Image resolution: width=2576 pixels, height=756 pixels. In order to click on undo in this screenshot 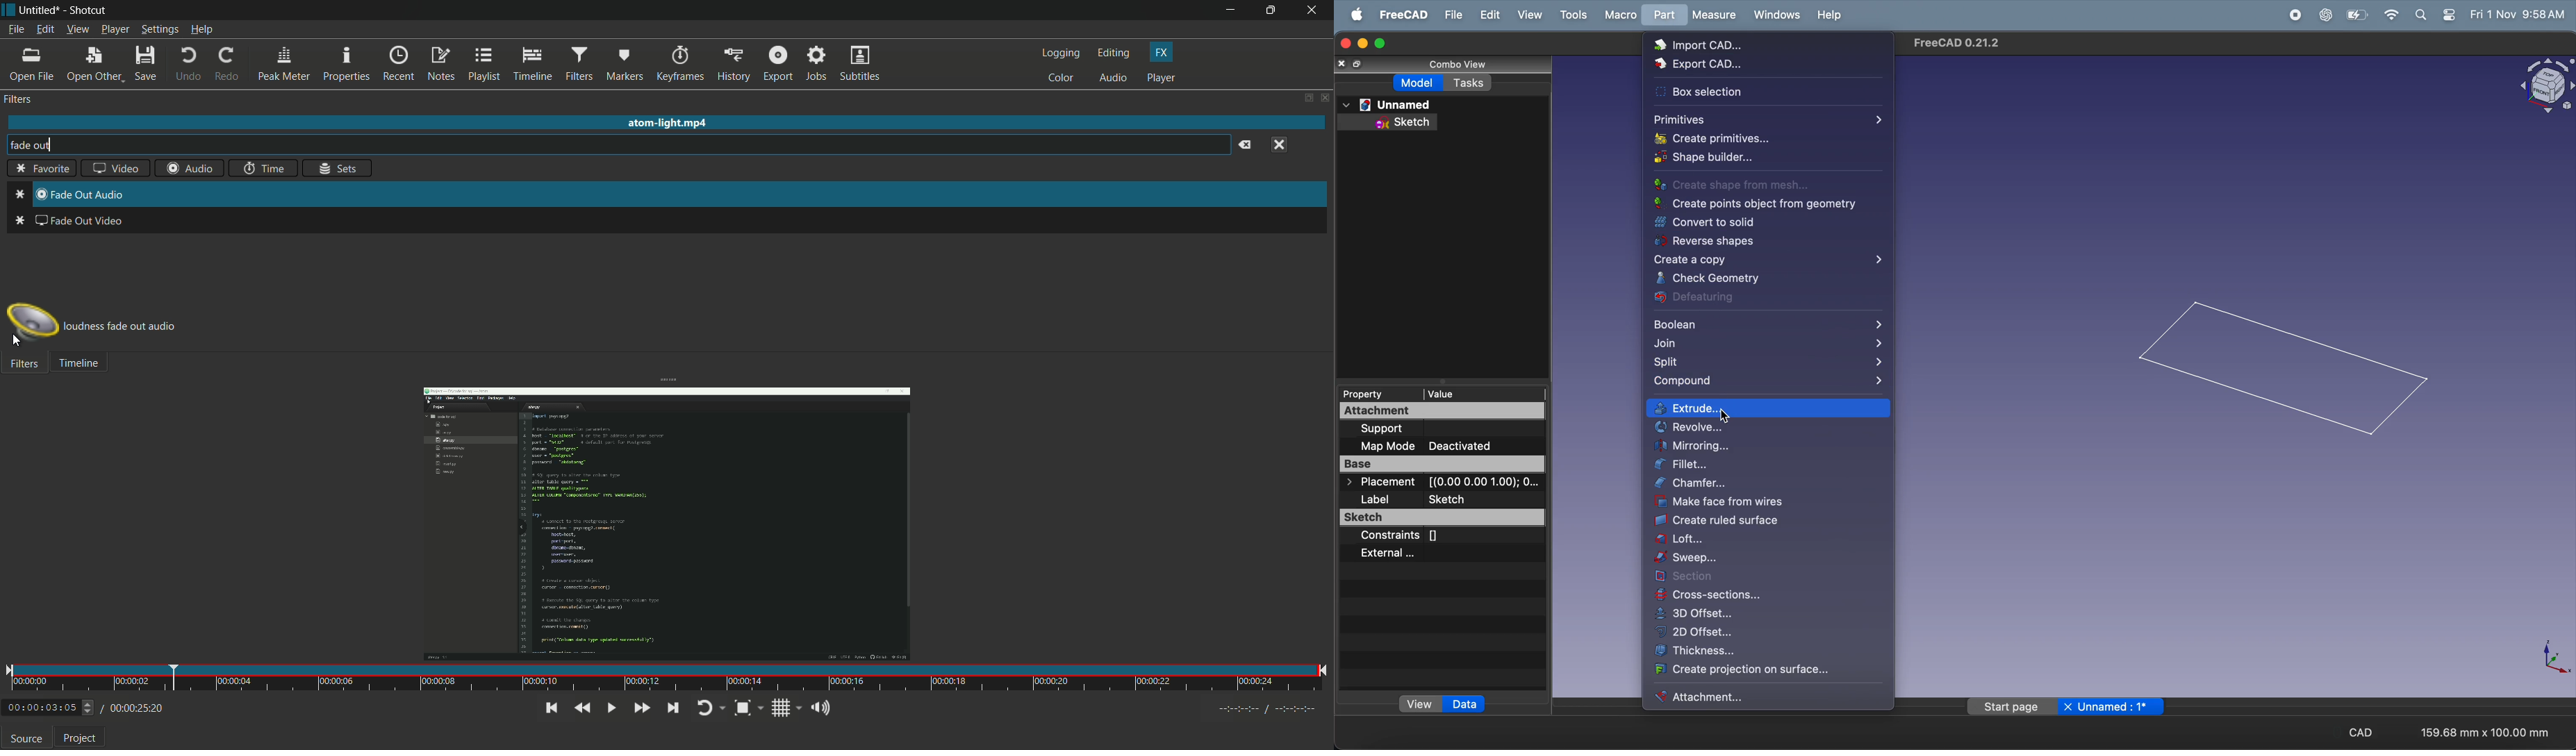, I will do `click(186, 65)`.